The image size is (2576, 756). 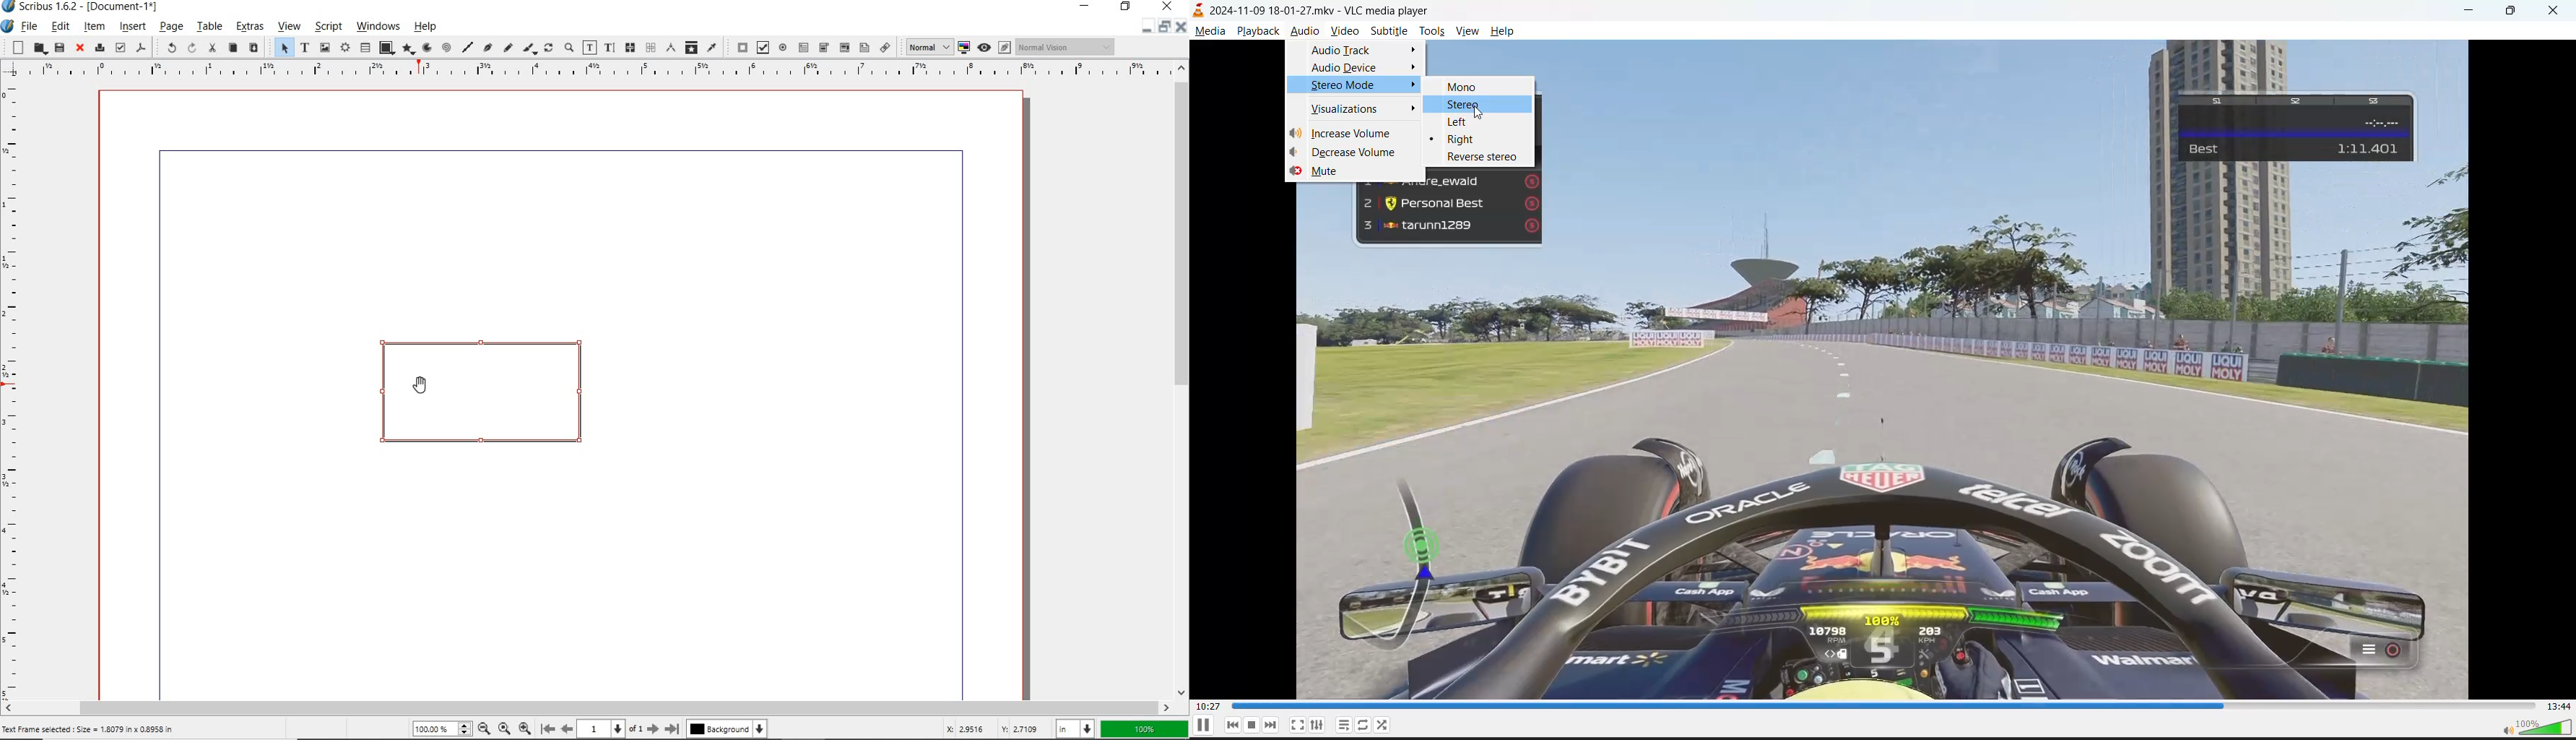 I want to click on copy, so click(x=233, y=49).